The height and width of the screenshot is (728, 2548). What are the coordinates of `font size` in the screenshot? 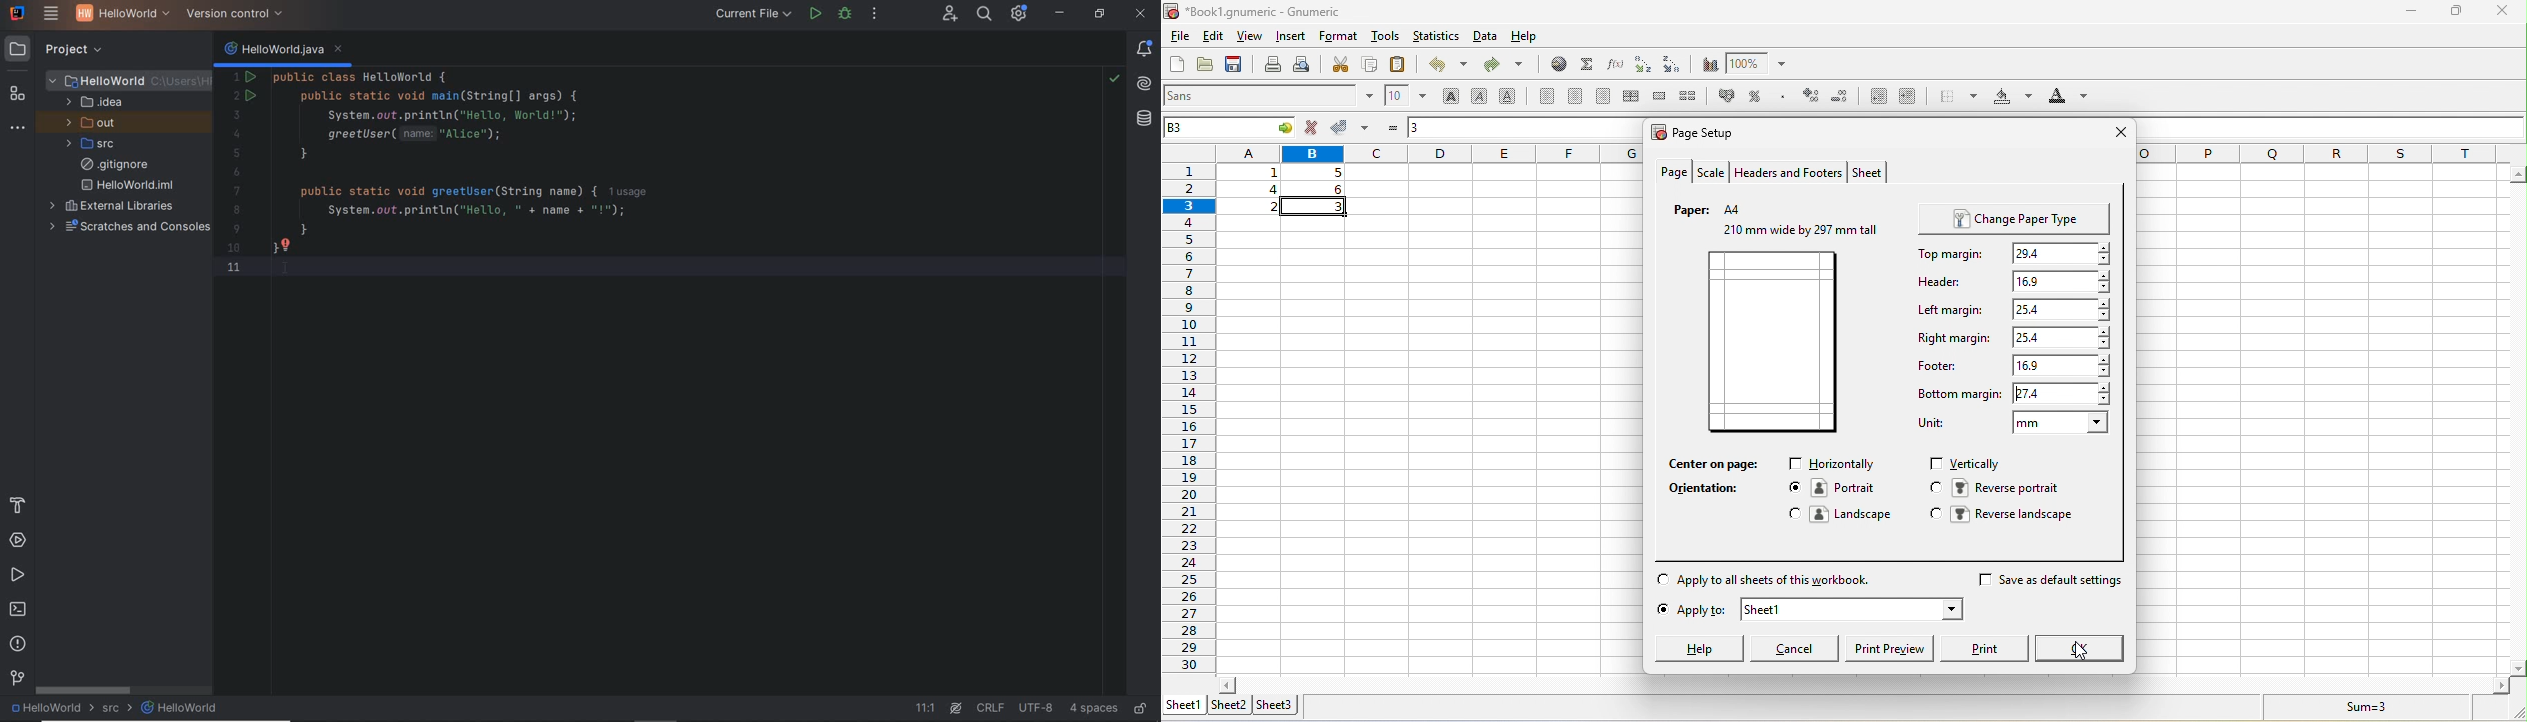 It's located at (1405, 97).